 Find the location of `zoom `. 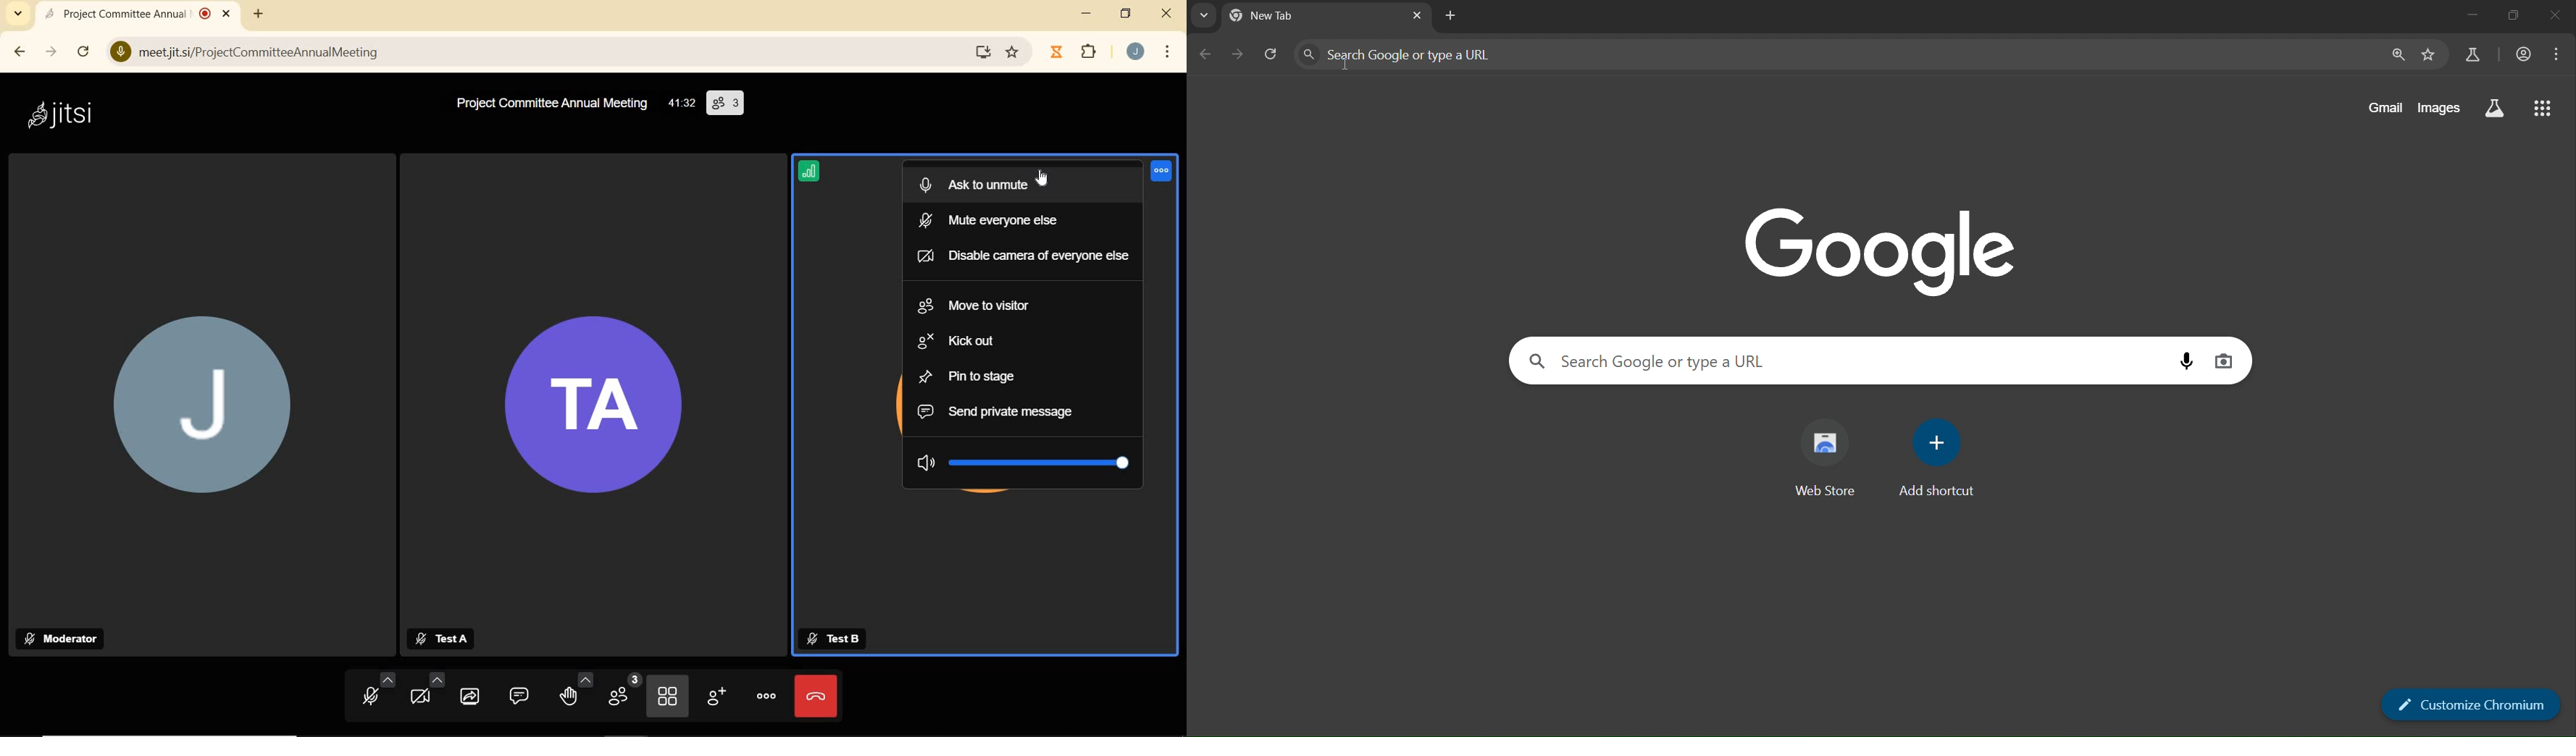

zoom  is located at coordinates (2396, 55).